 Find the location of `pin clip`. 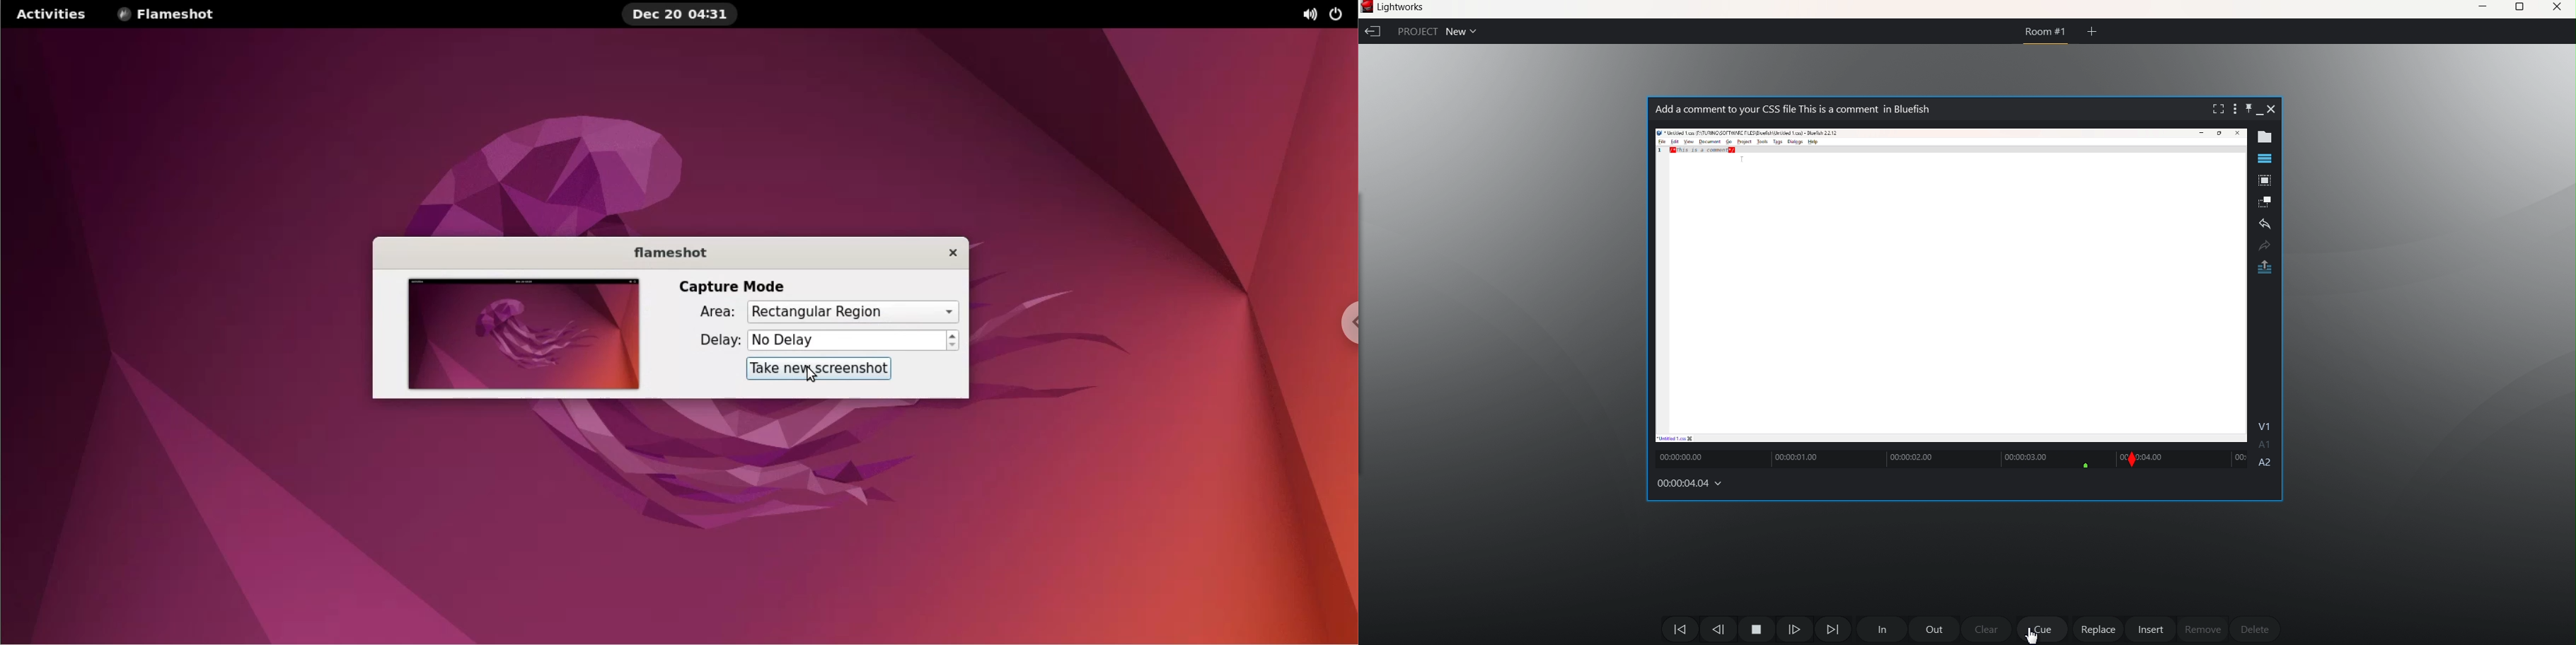

pin clip is located at coordinates (2247, 108).